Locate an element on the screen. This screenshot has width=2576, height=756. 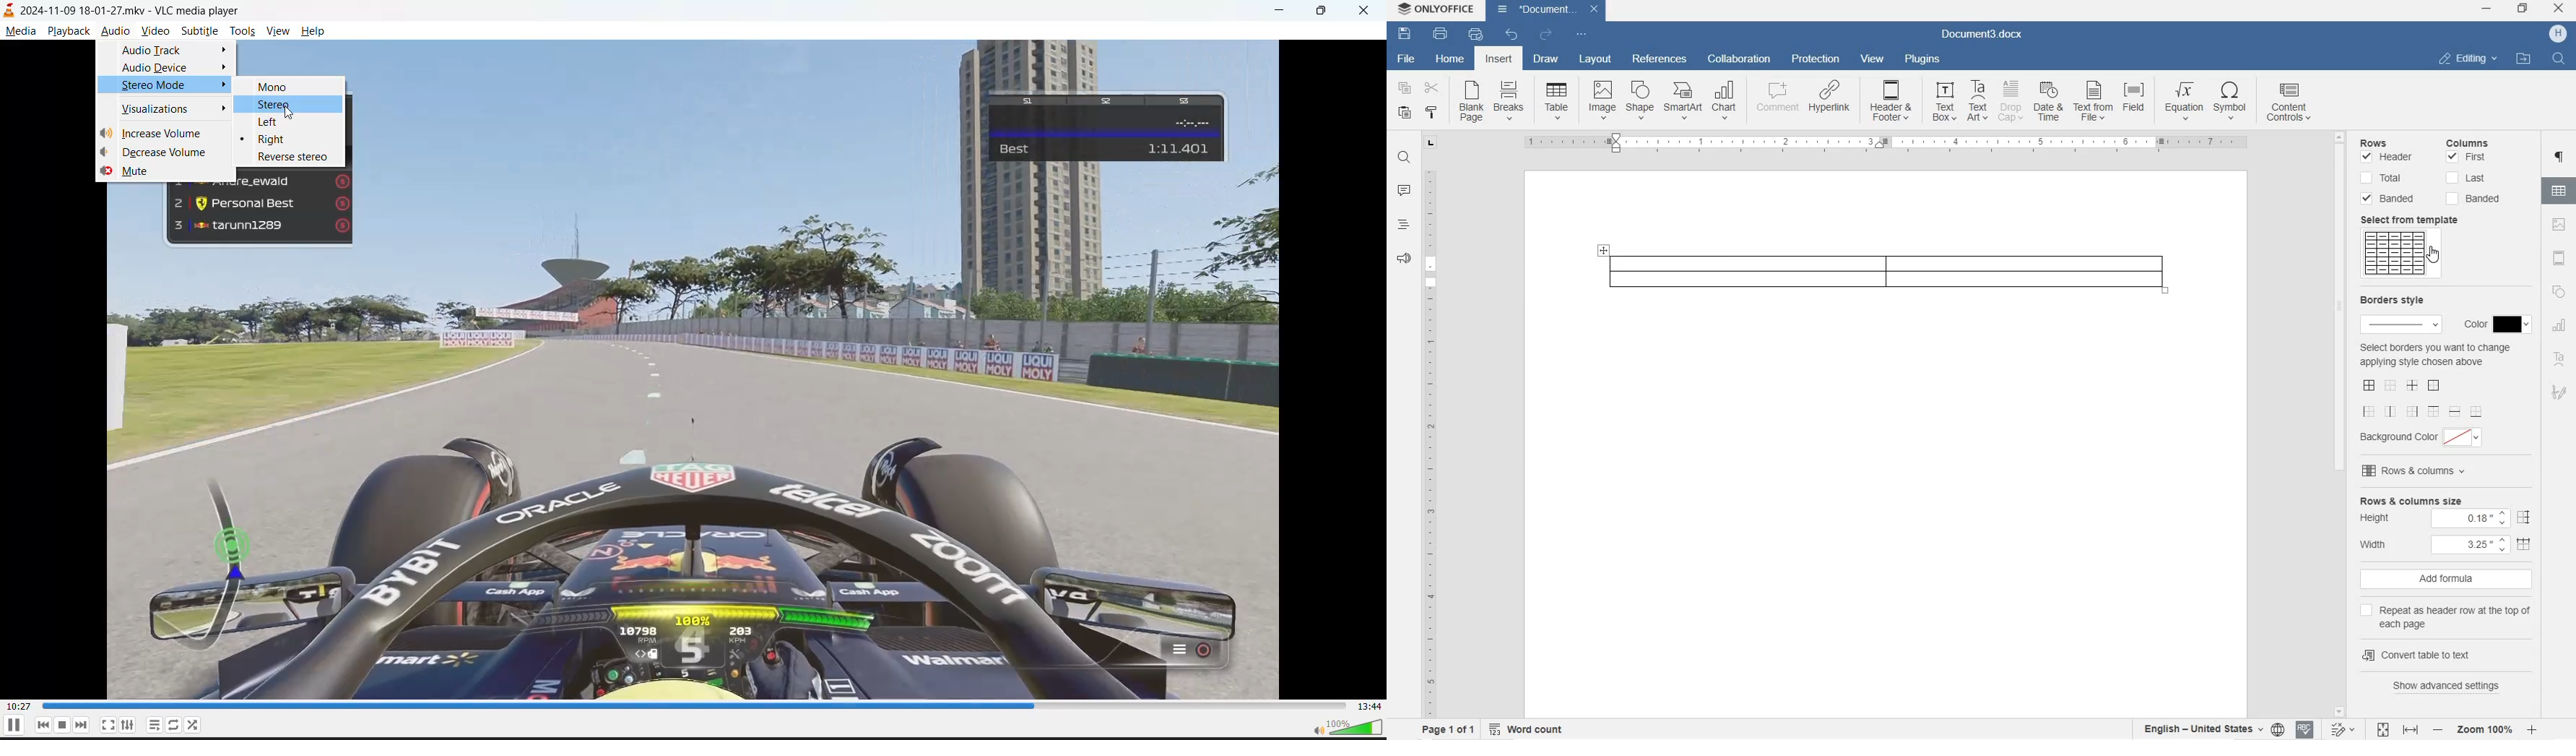
Text from file is located at coordinates (2094, 103).